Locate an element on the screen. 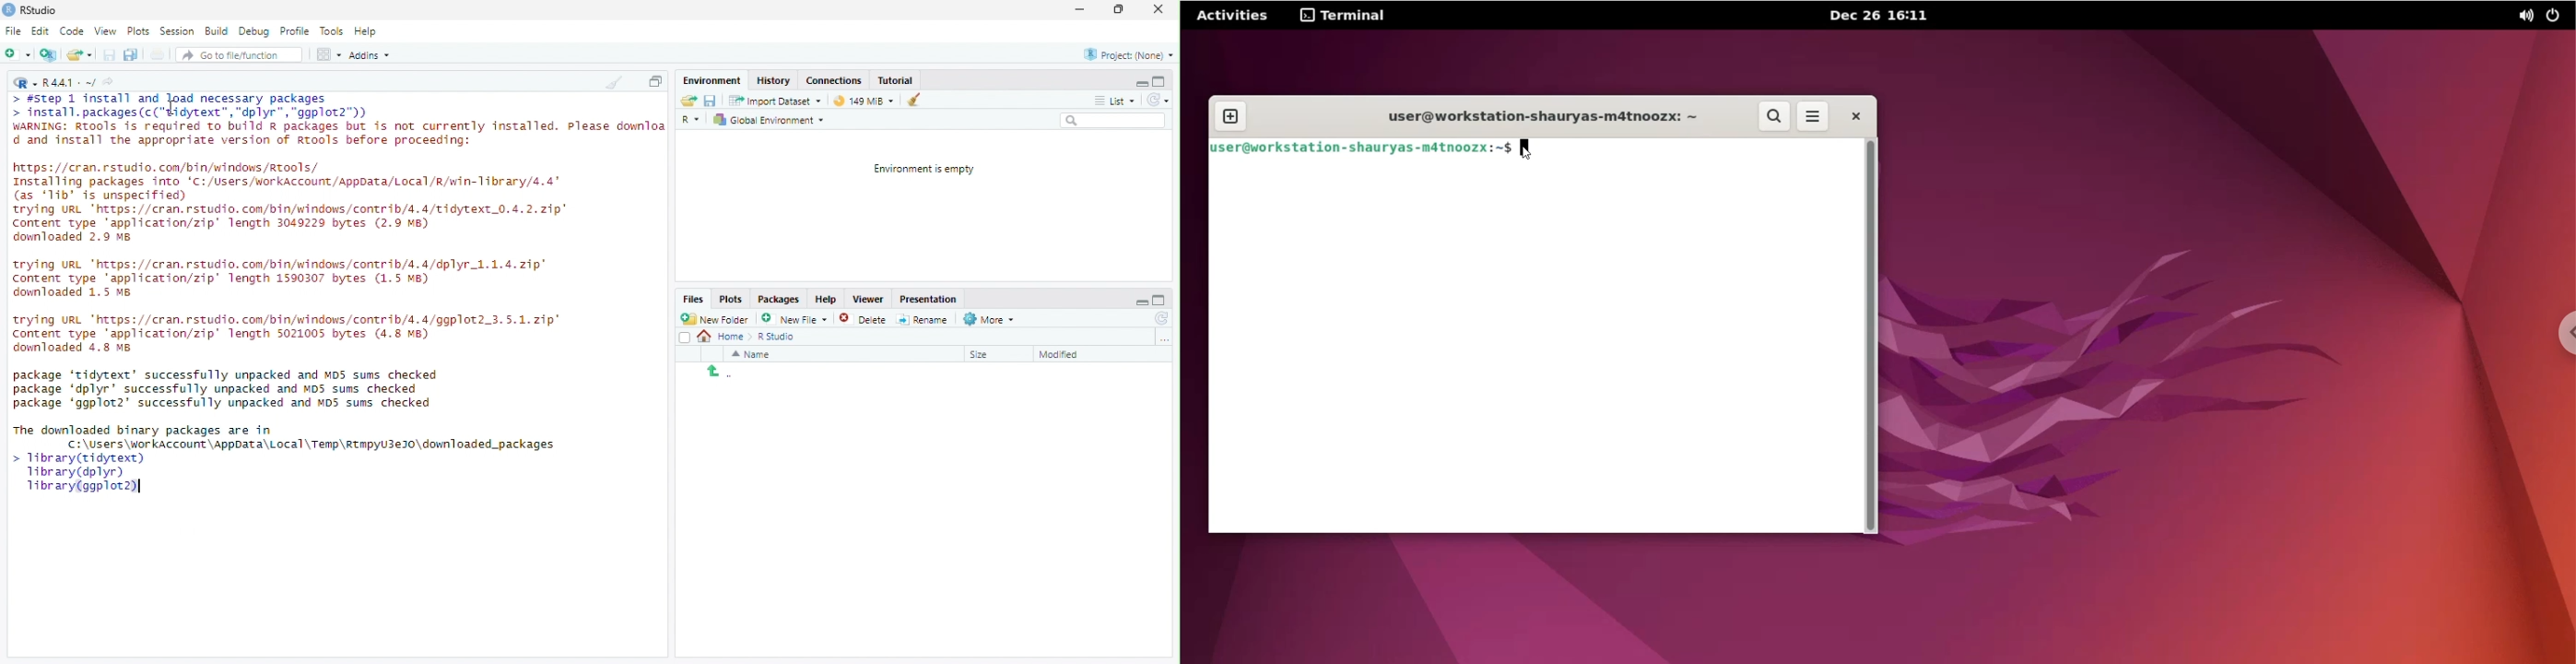  New Folder is located at coordinates (714, 319).